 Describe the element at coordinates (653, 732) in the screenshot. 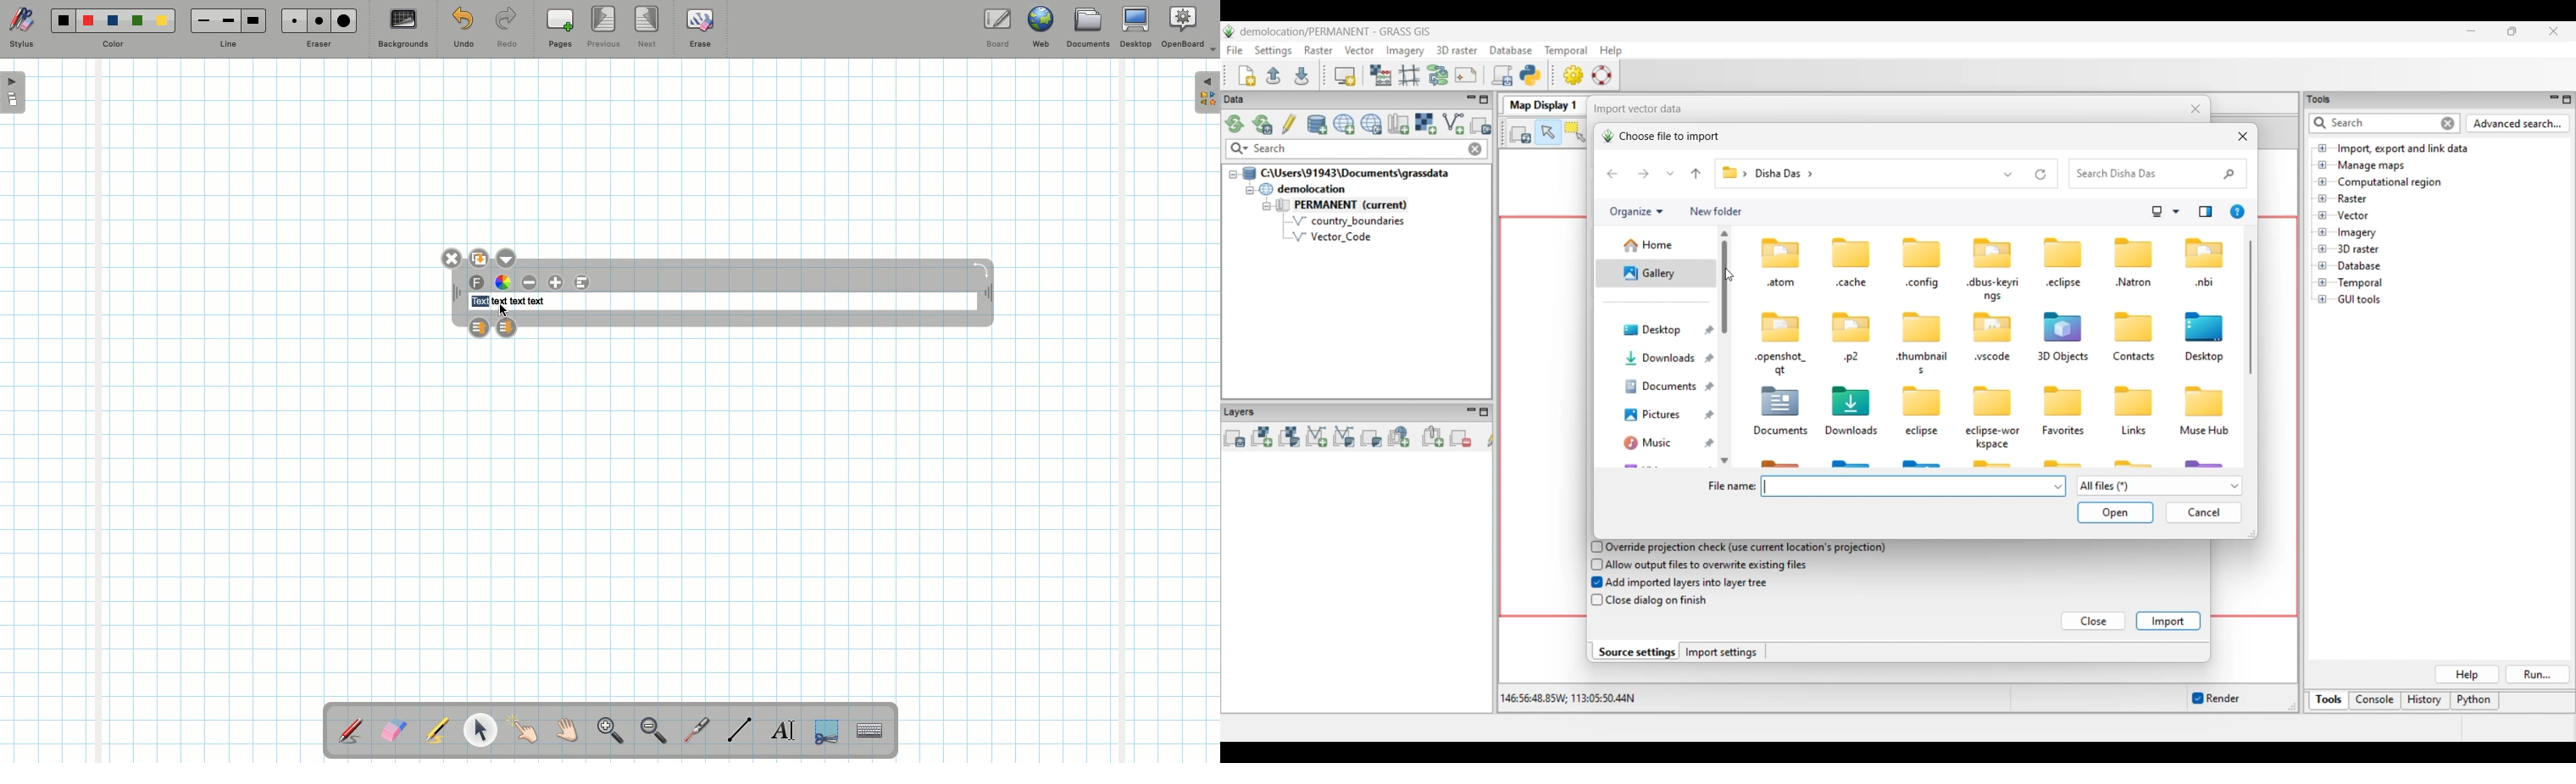

I see `Zoom out` at that location.